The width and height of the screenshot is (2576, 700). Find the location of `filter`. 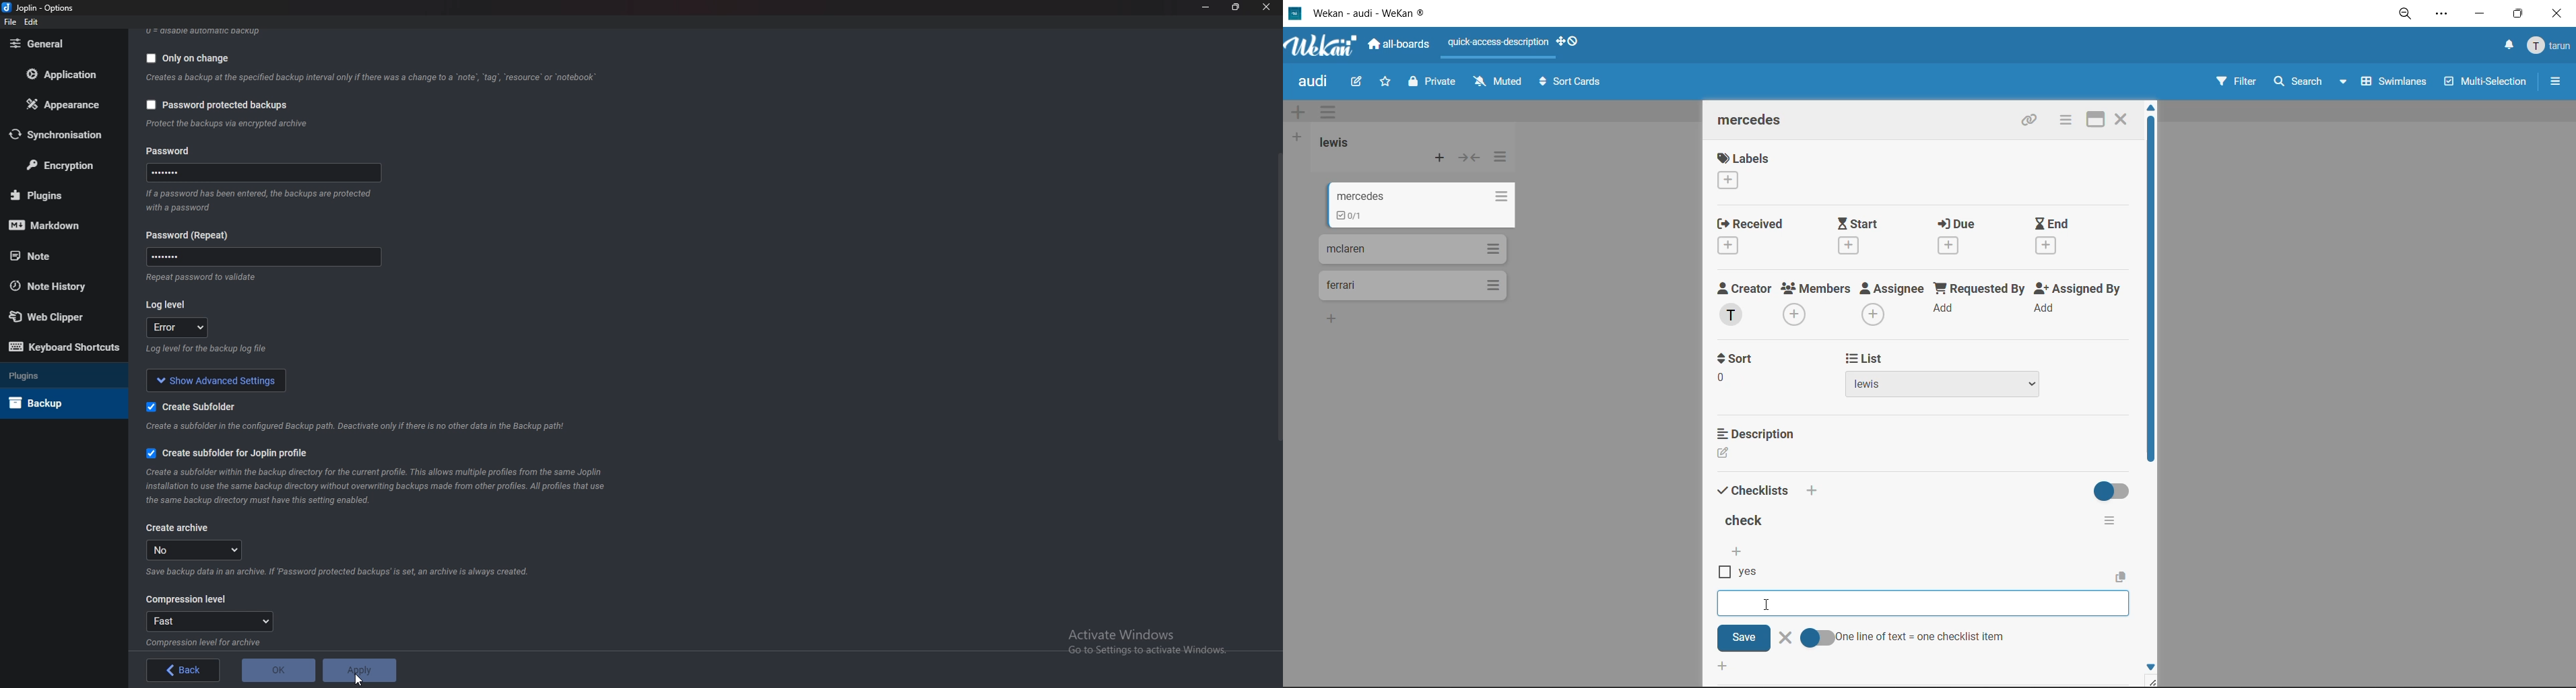

filter is located at coordinates (2235, 83).